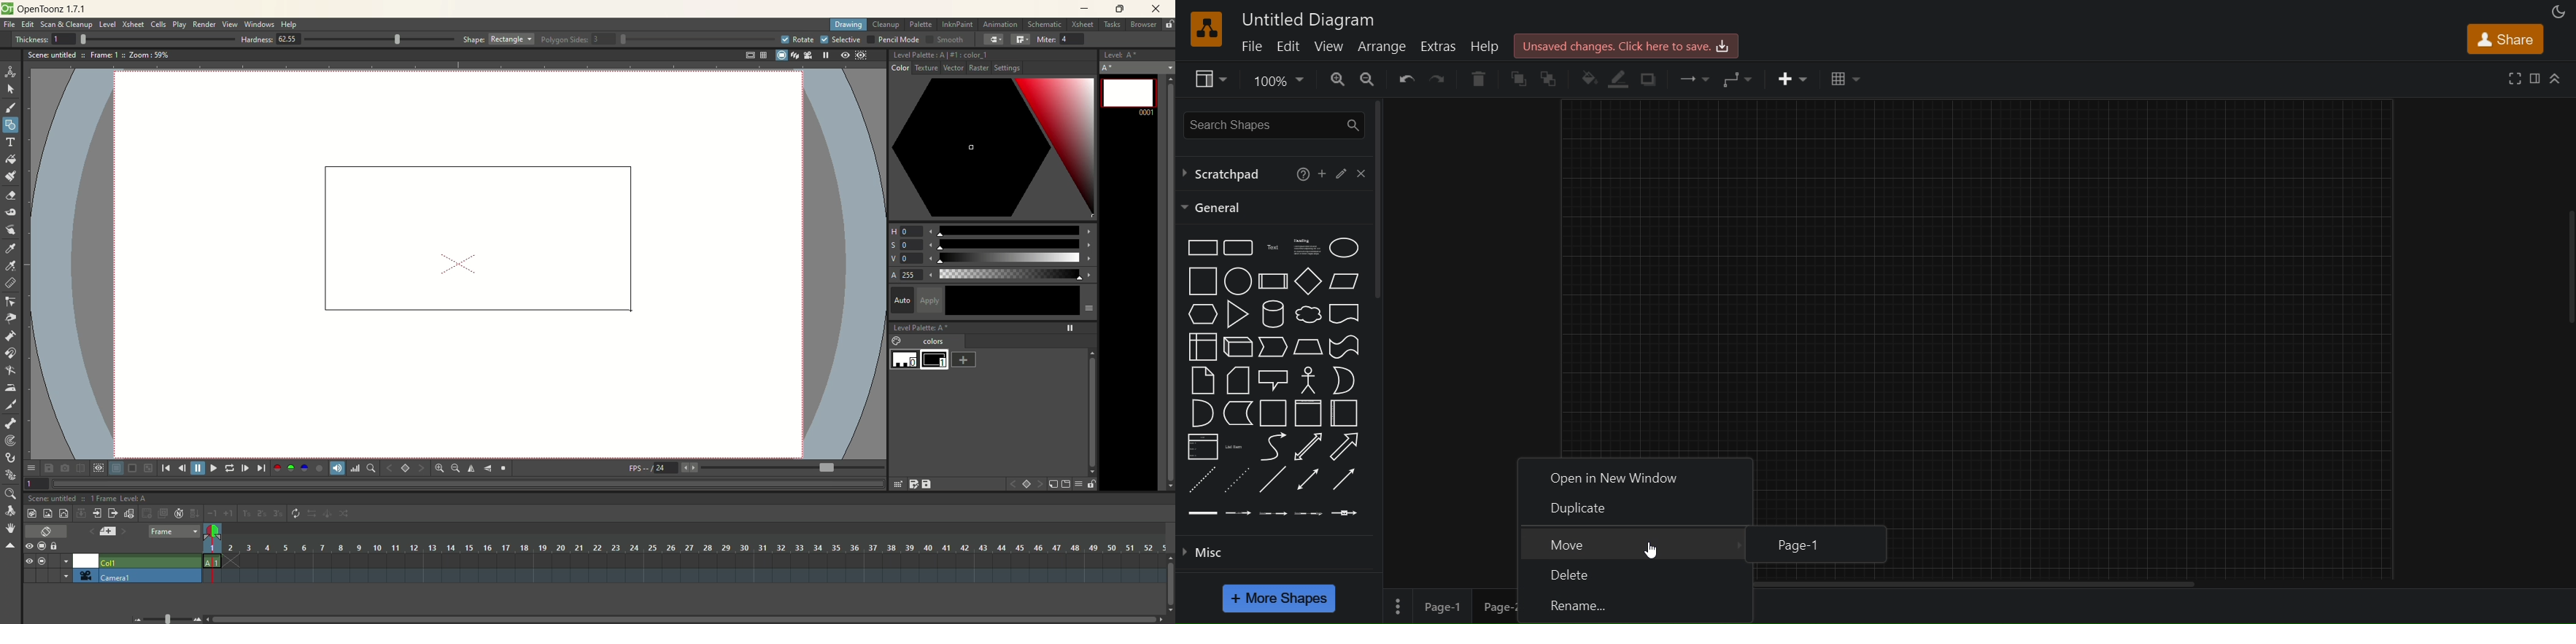 The height and width of the screenshot is (644, 2576). I want to click on lock palette, so click(1084, 484).